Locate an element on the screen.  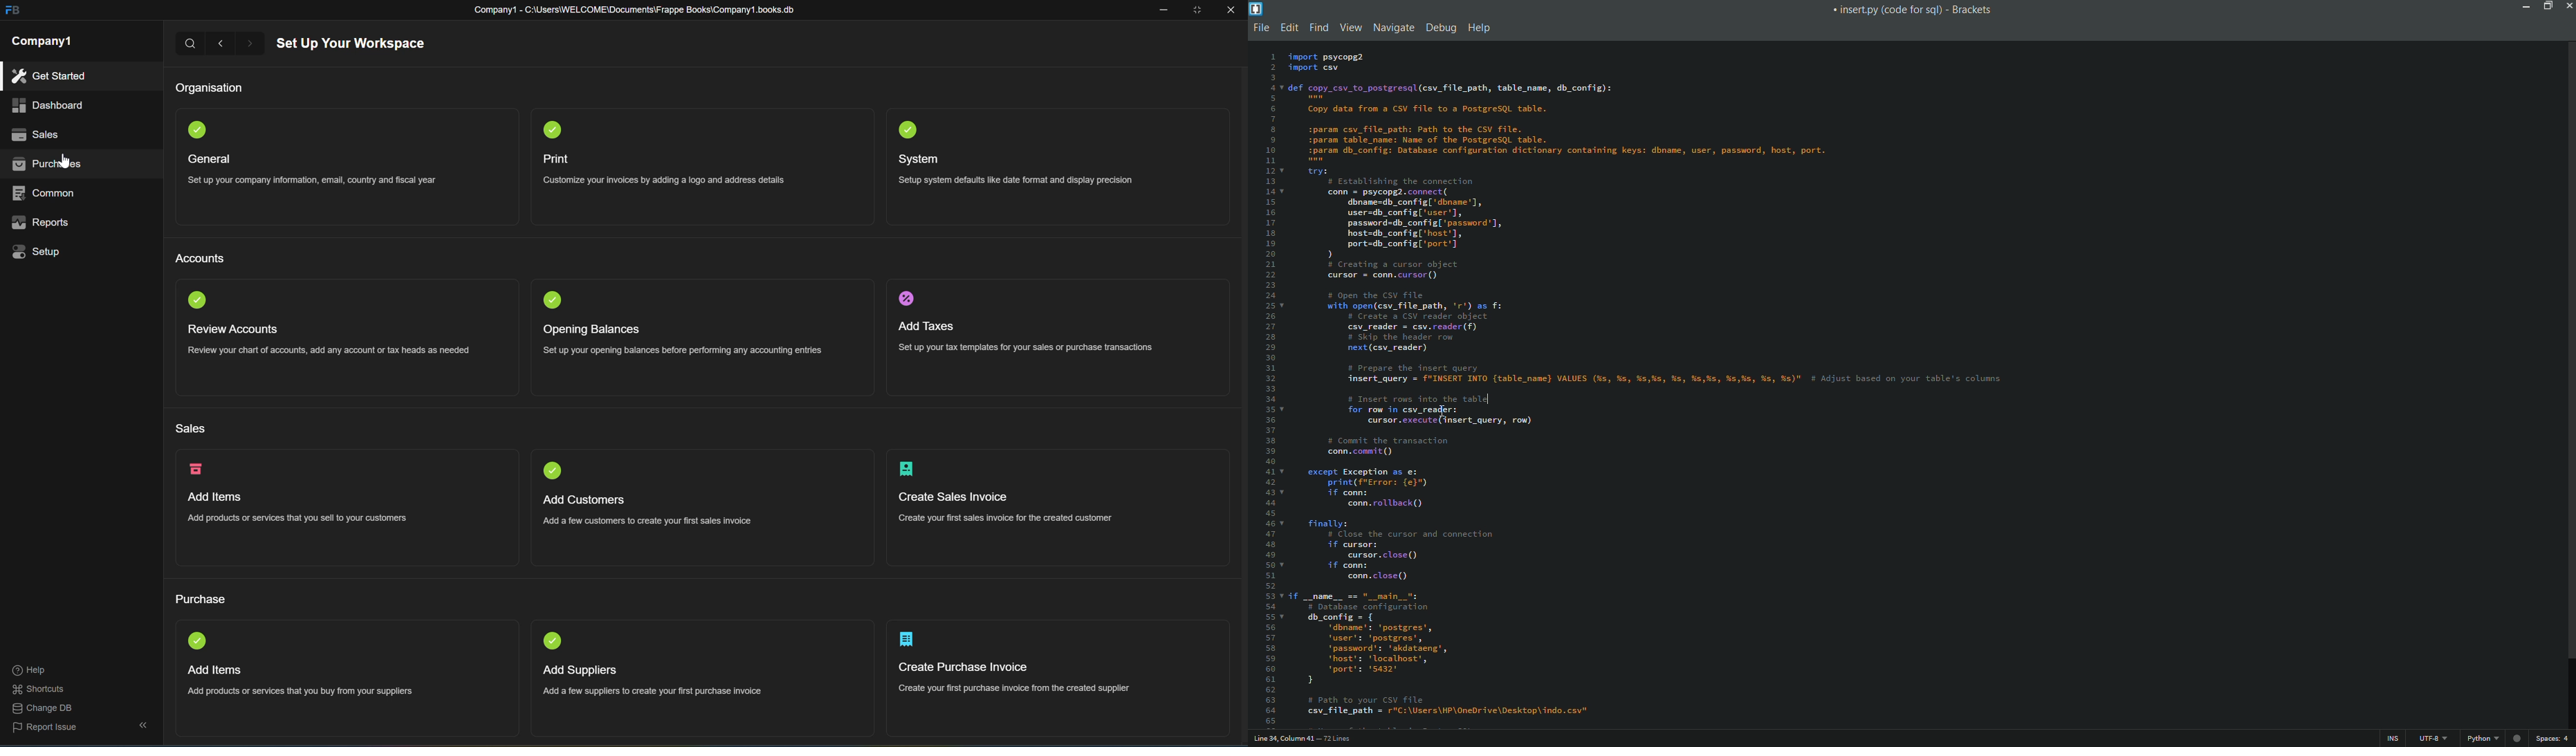
previous is located at coordinates (222, 44).